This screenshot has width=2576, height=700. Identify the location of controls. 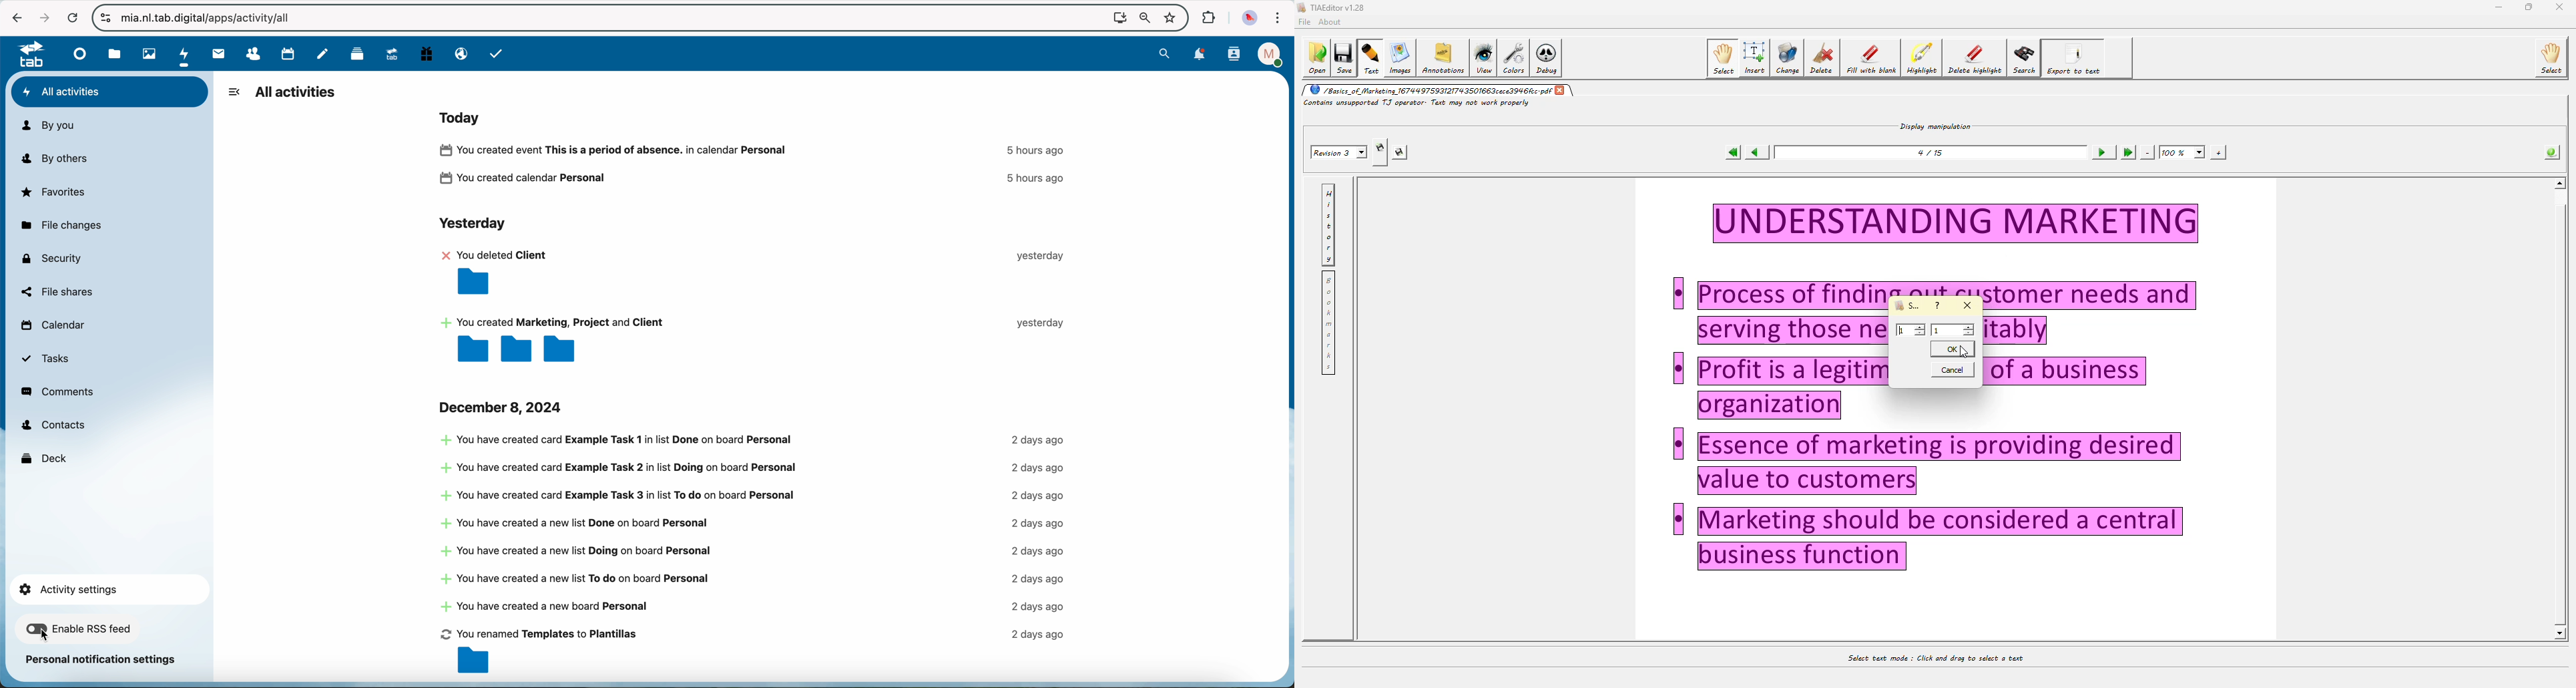
(106, 17).